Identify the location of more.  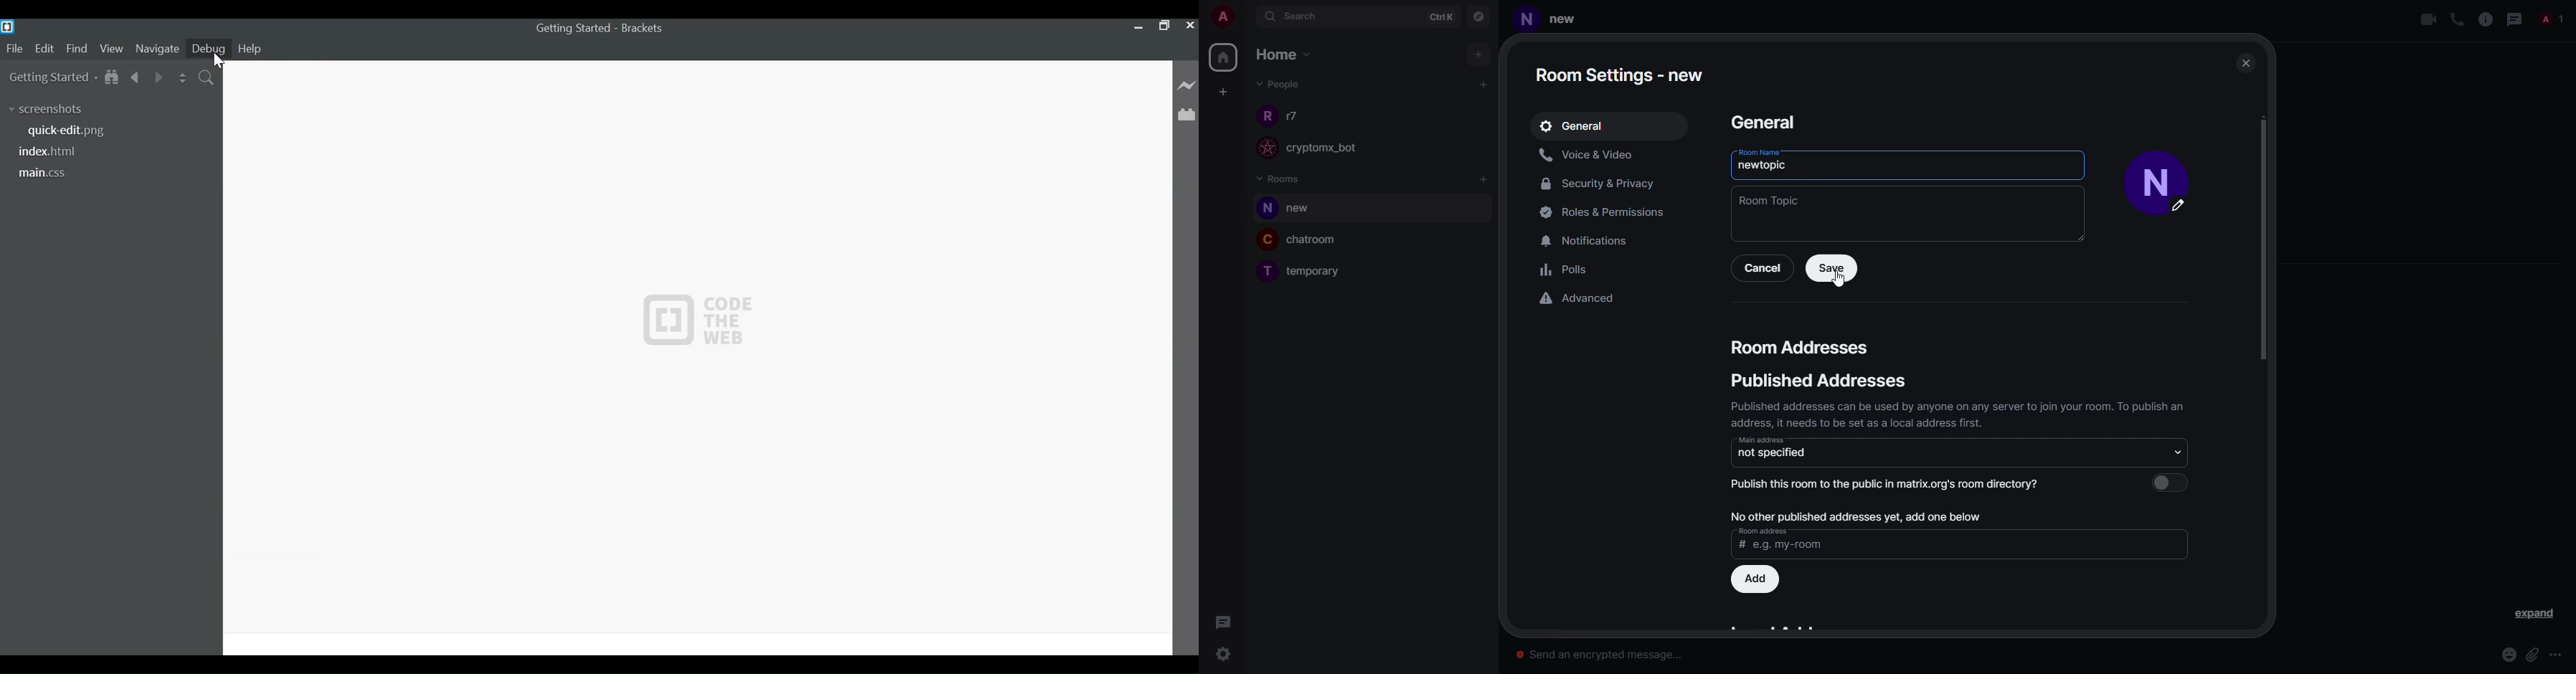
(2557, 655).